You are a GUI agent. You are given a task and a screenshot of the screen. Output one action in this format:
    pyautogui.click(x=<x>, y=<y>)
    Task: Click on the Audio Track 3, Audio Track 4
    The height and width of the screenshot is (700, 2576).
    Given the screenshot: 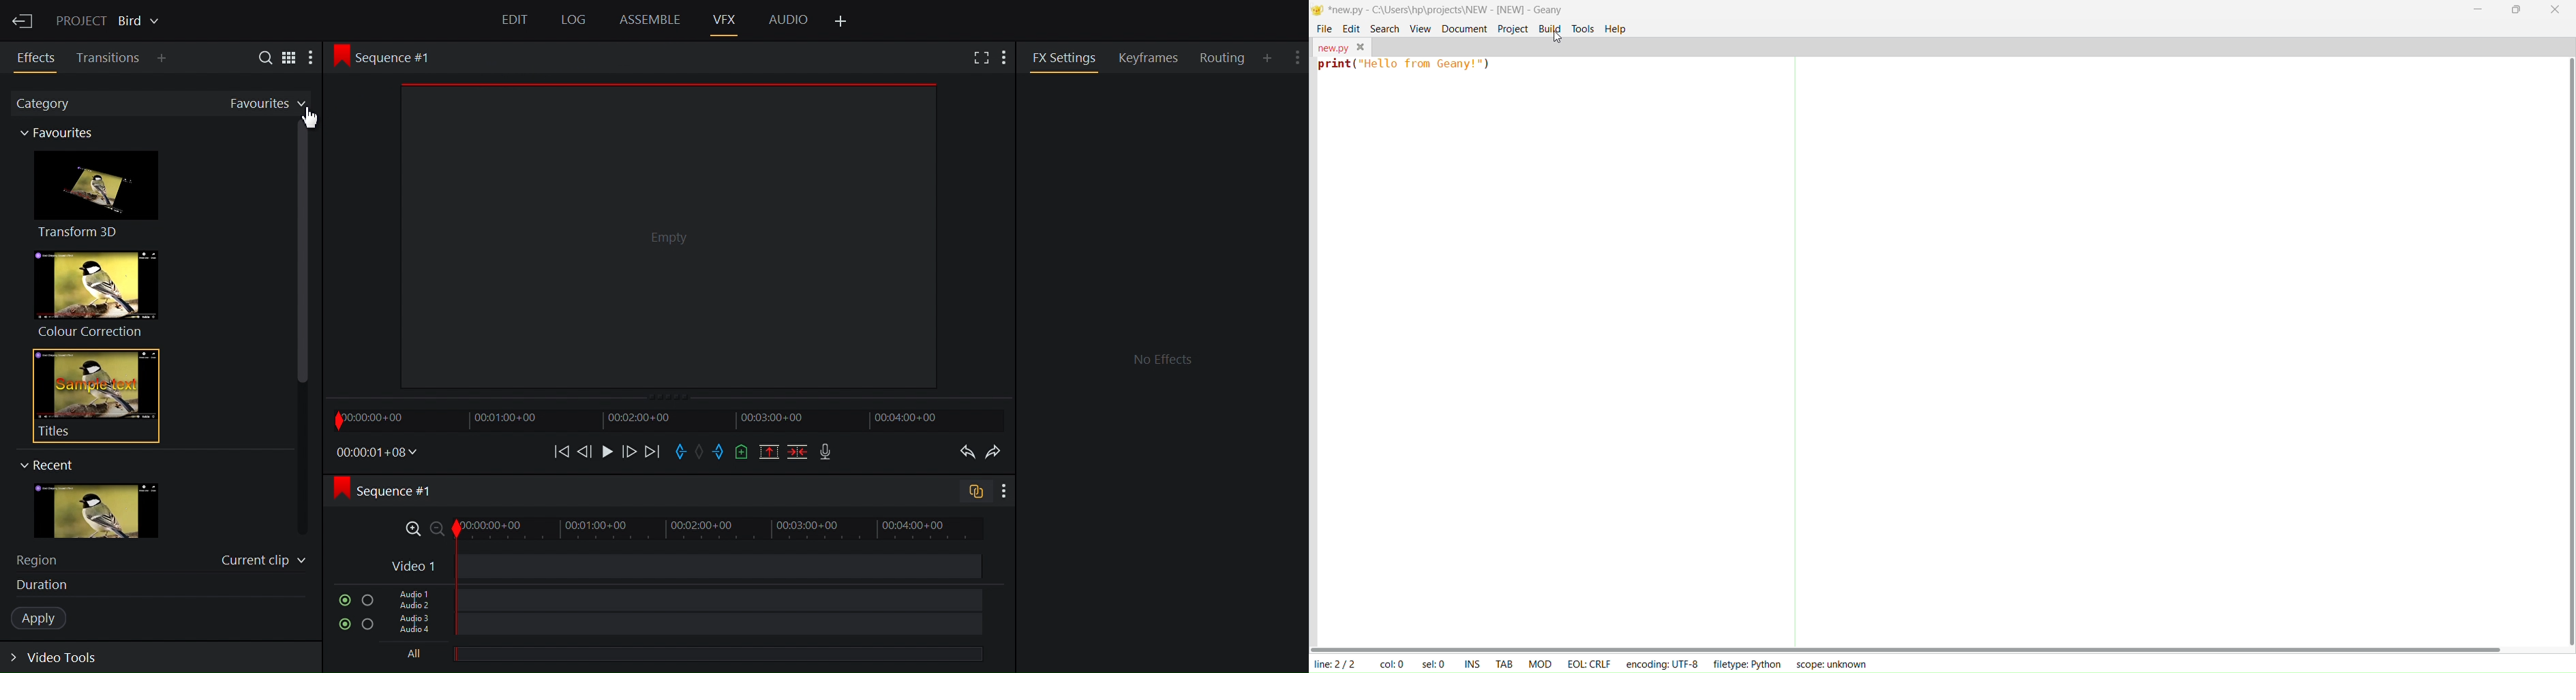 What is the action you would take?
    pyautogui.click(x=684, y=627)
    